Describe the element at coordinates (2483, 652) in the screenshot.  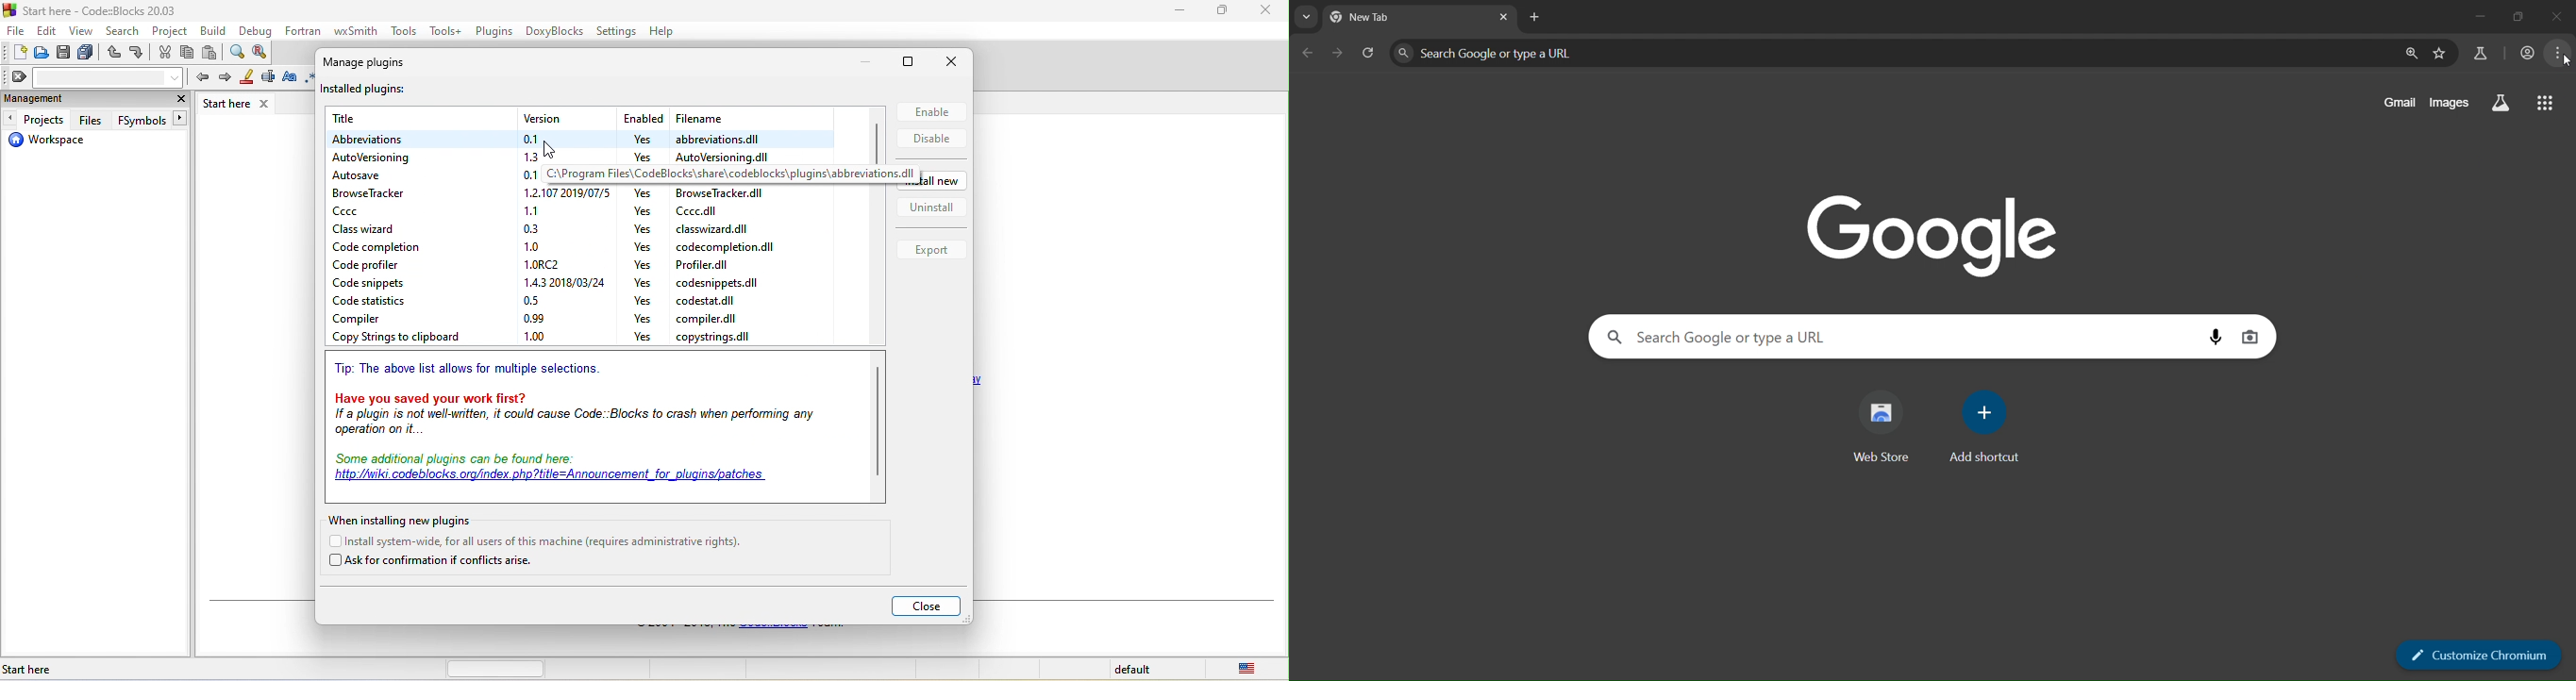
I see `customize chromium` at that location.